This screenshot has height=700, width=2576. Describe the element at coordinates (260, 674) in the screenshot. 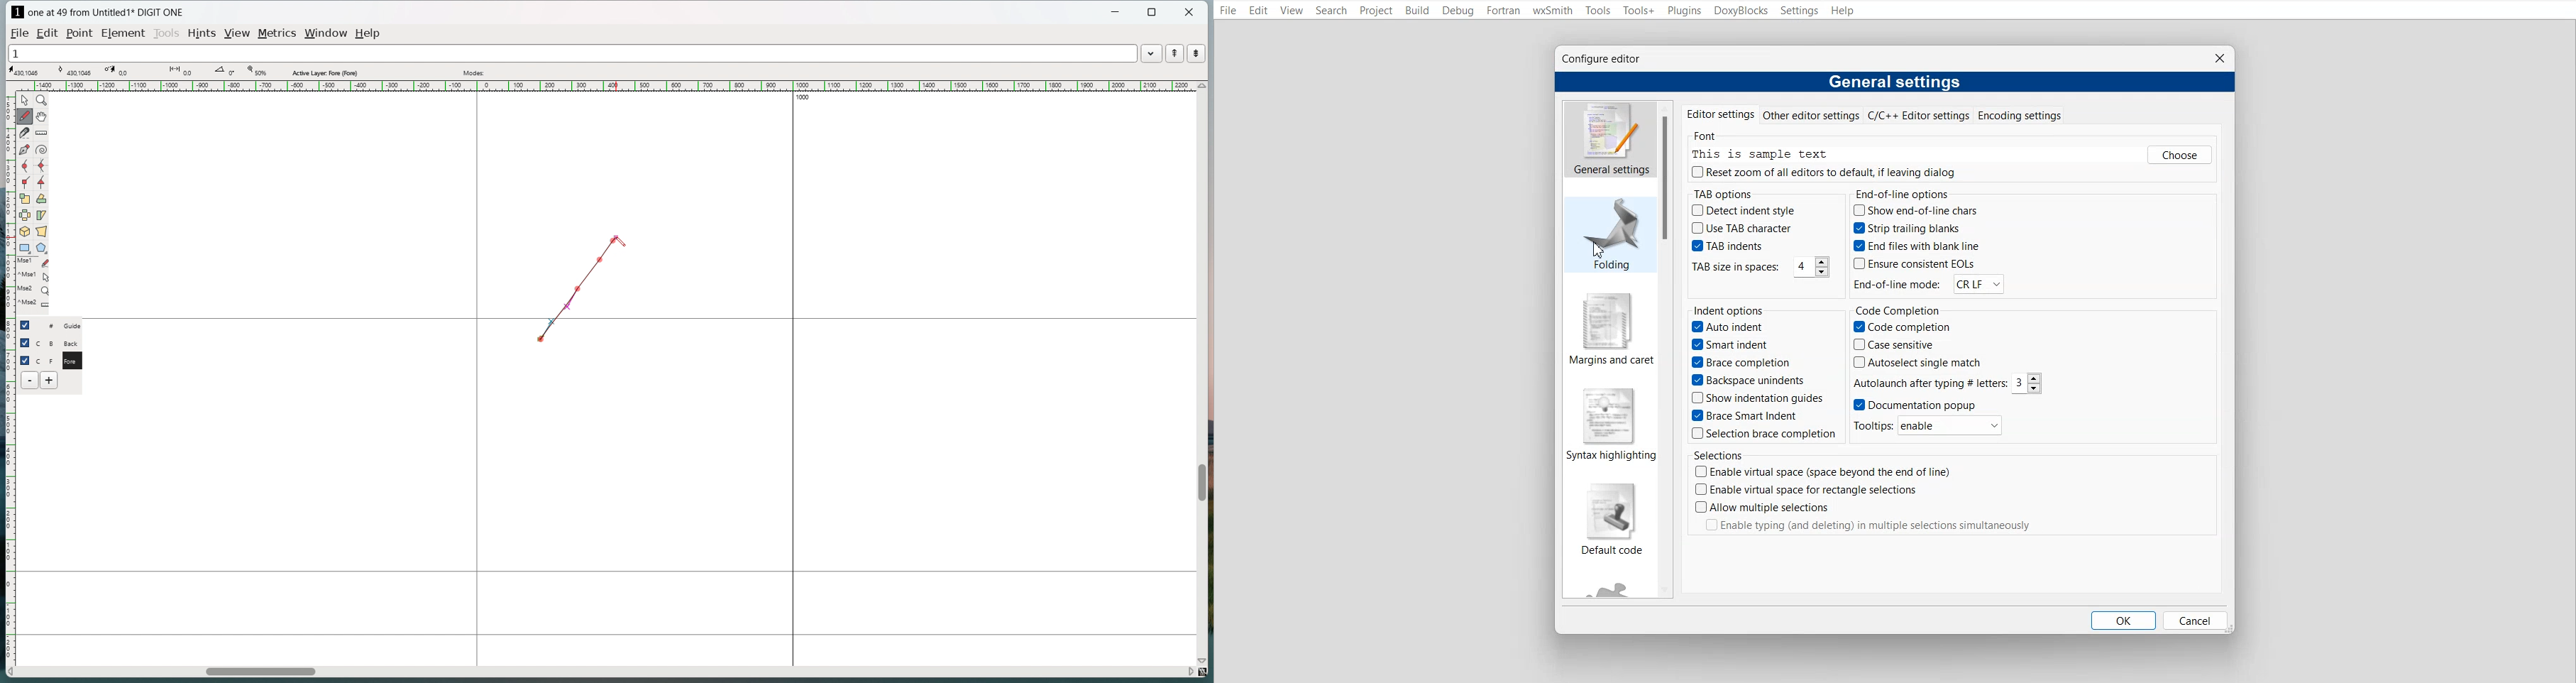

I see `horizontal scrollbar` at that location.